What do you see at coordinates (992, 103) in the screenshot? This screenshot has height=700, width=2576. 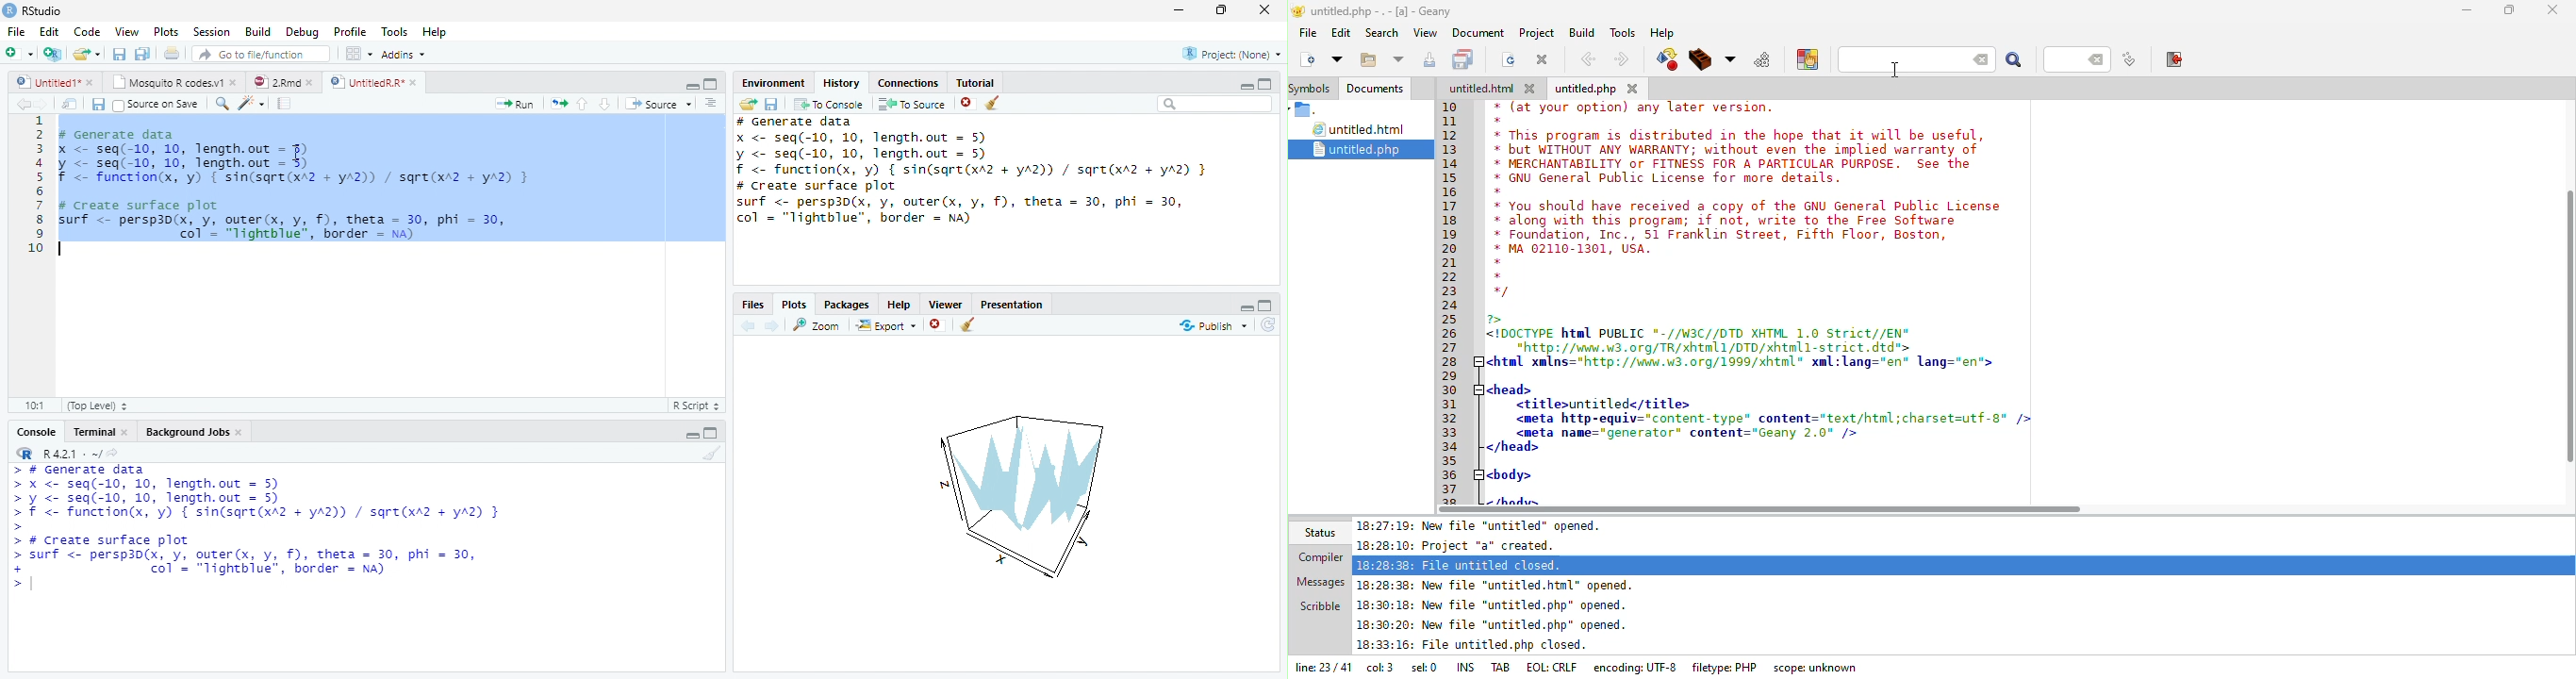 I see `Clear all history entries` at bounding box center [992, 103].